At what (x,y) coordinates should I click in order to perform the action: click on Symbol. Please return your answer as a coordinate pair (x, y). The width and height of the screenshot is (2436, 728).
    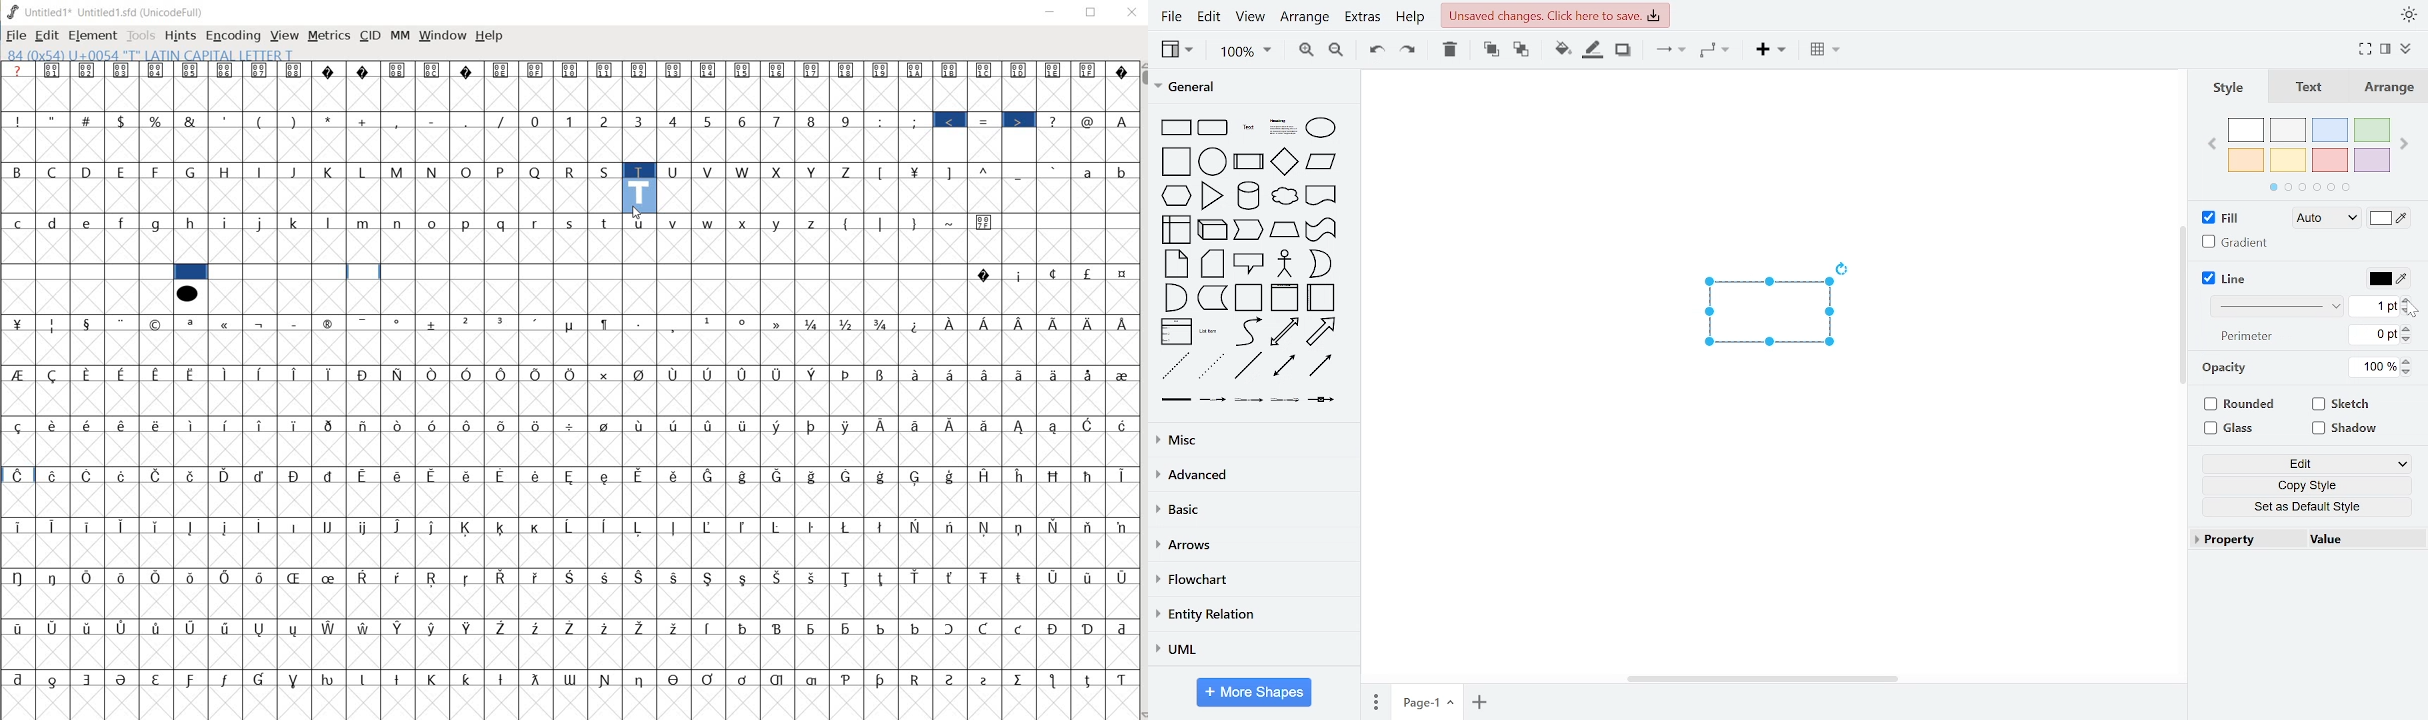
    Looking at the image, I should click on (89, 525).